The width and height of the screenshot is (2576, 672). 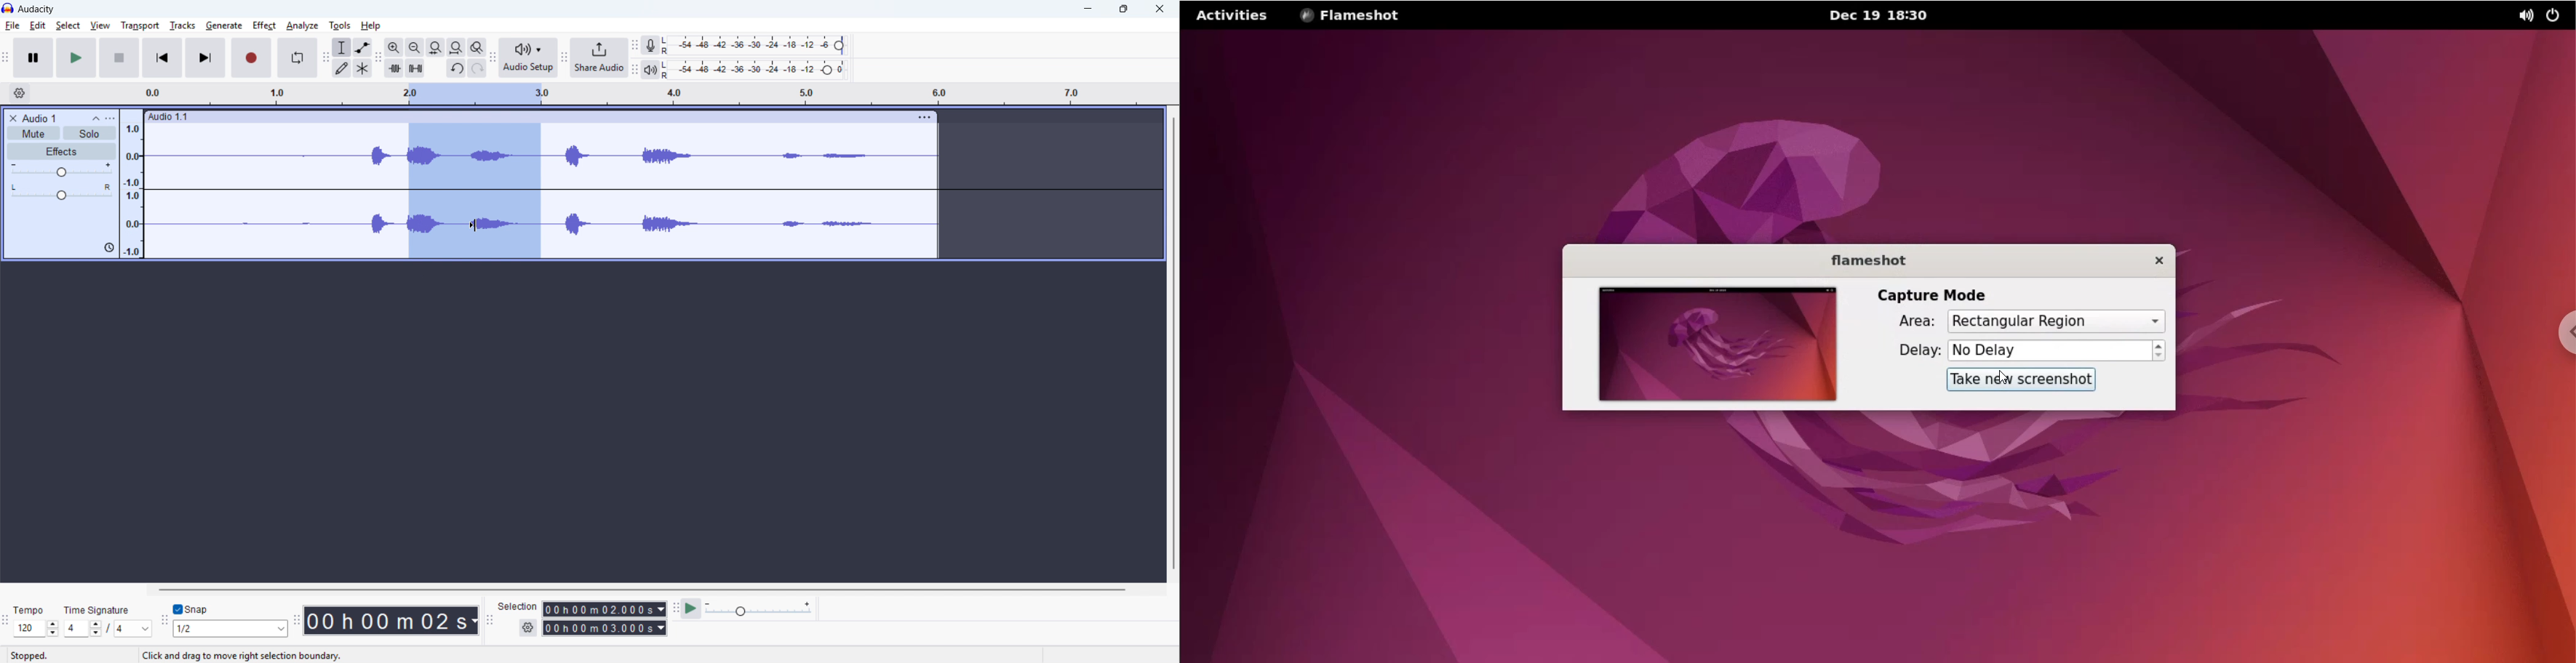 What do you see at coordinates (634, 70) in the screenshot?
I see `Playback metre toolbar` at bounding box center [634, 70].